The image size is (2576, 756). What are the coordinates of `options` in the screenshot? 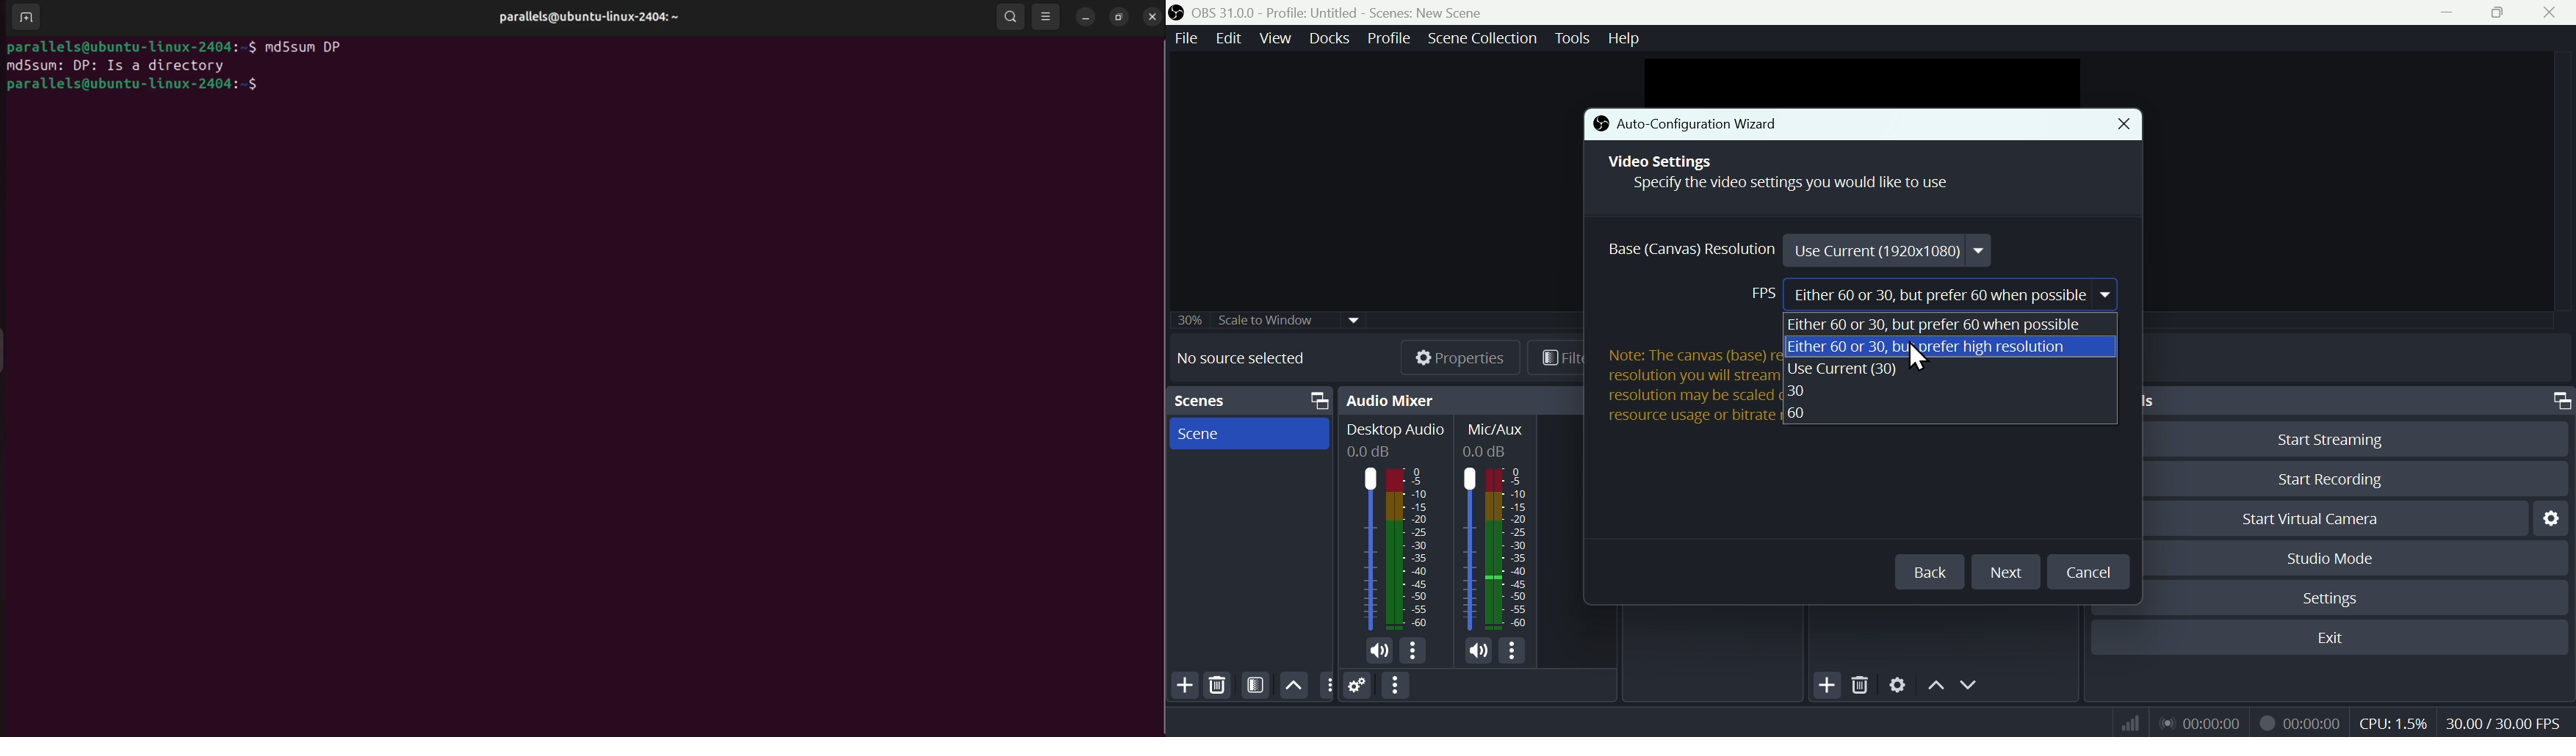 It's located at (1412, 650).